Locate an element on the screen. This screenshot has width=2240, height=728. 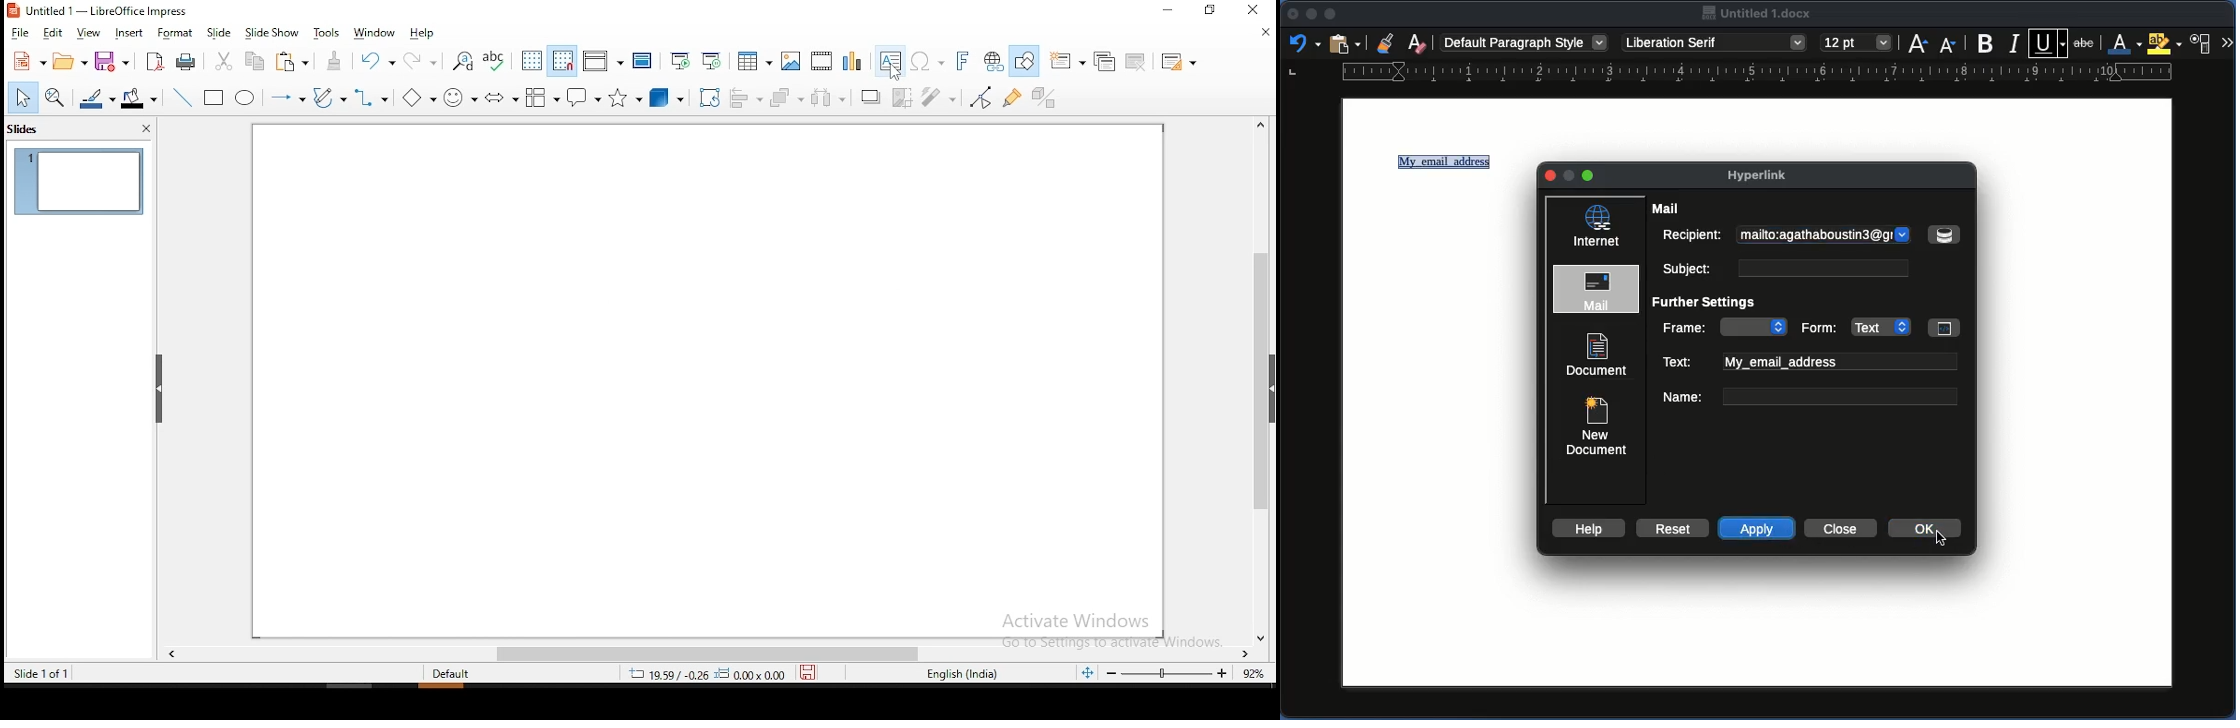
19.59/-0.26 is located at coordinates (661, 674).